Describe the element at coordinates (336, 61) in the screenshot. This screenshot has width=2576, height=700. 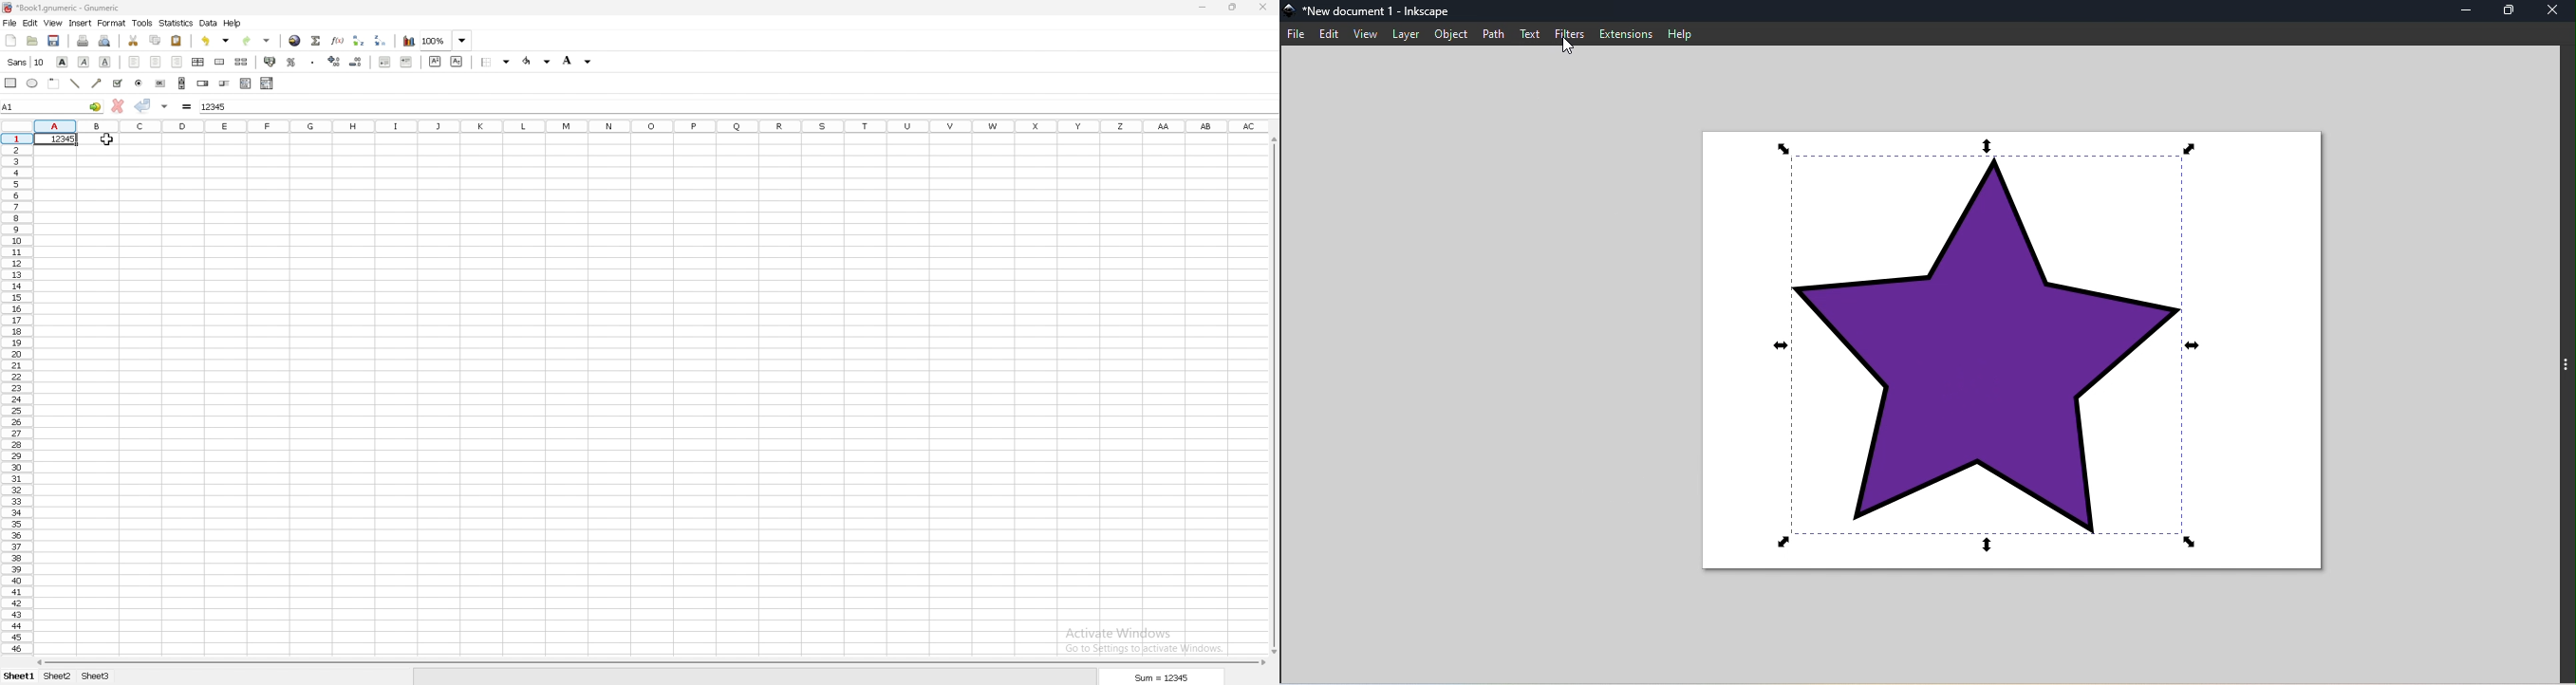
I see `increase decimals` at that location.